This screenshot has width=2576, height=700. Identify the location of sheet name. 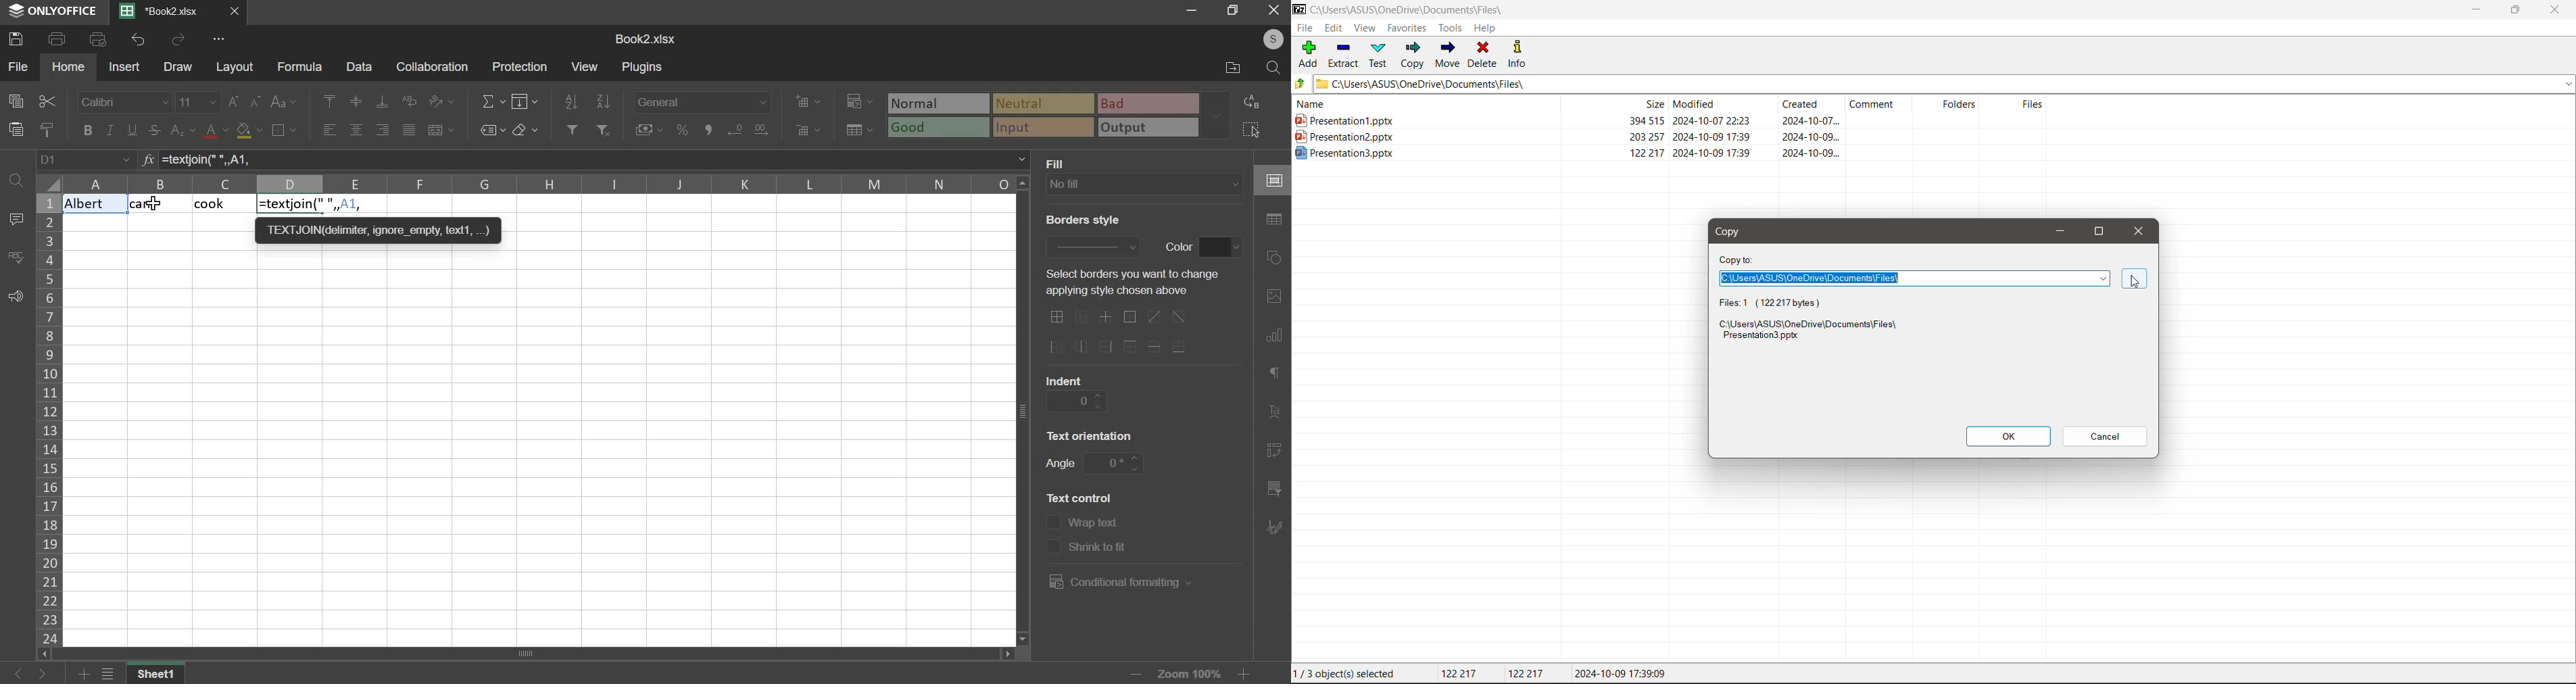
(160, 675).